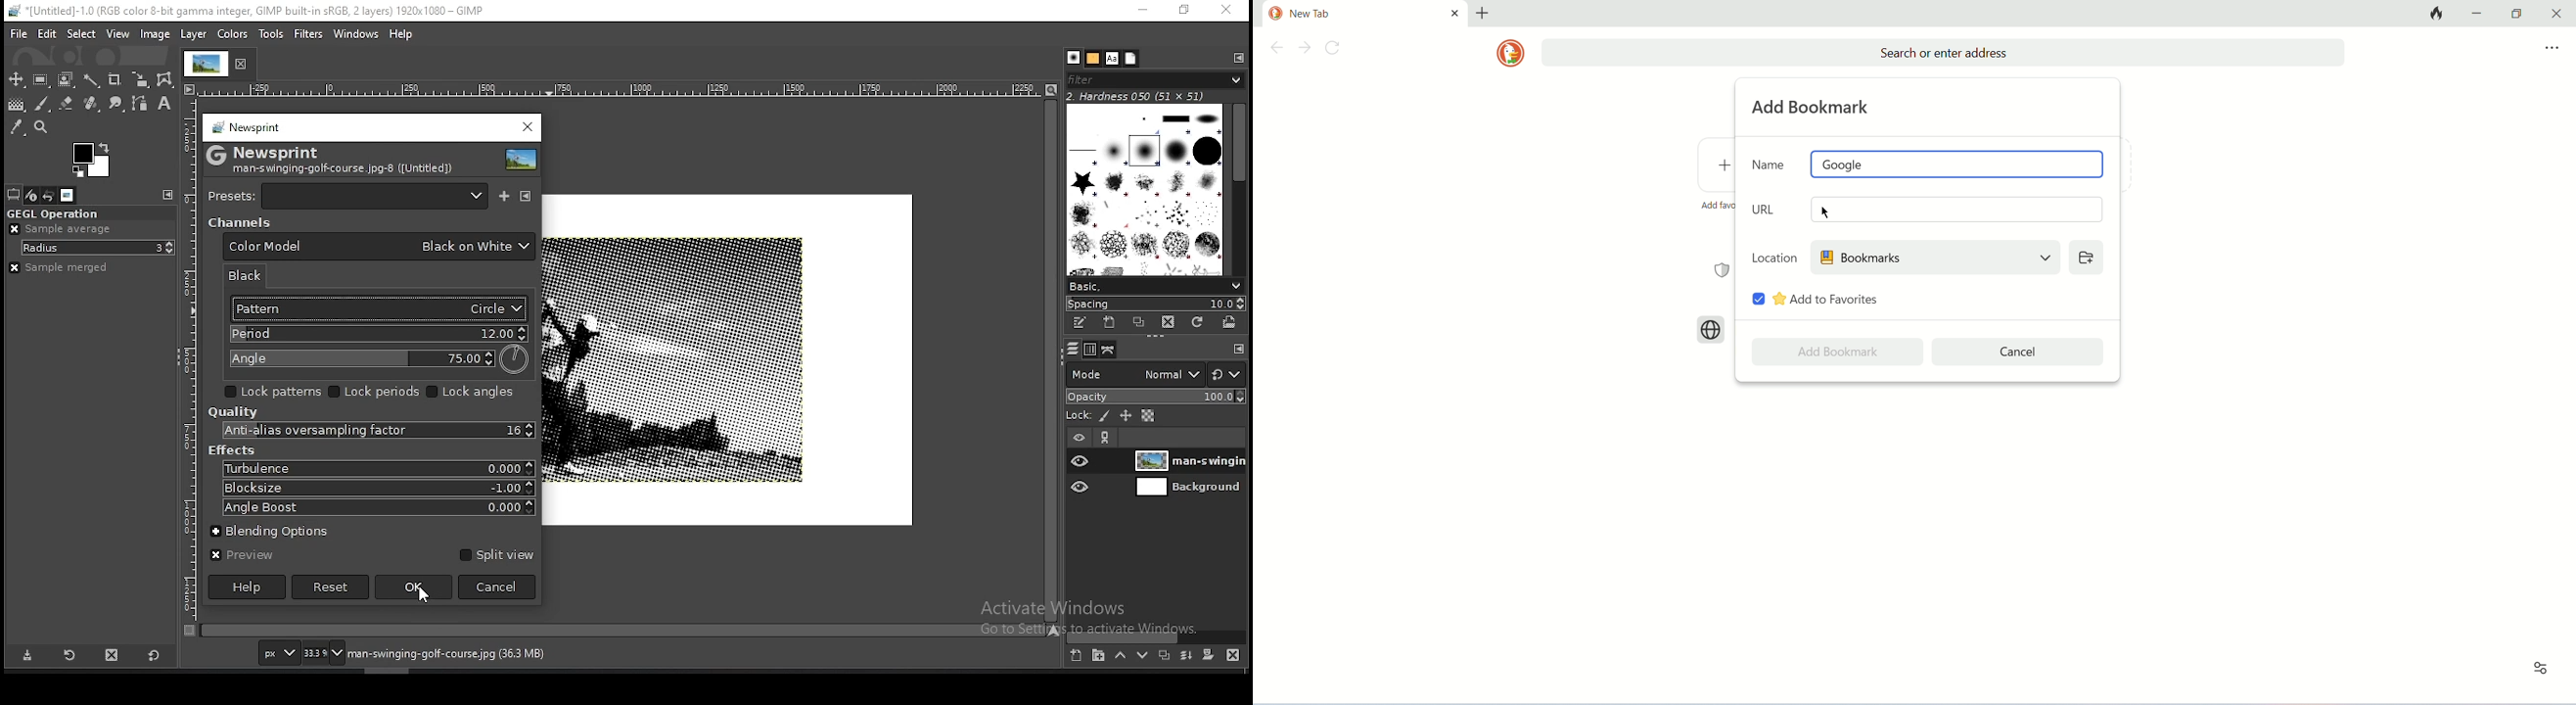 The image size is (2576, 728). I want to click on open brush as image, so click(1233, 325).